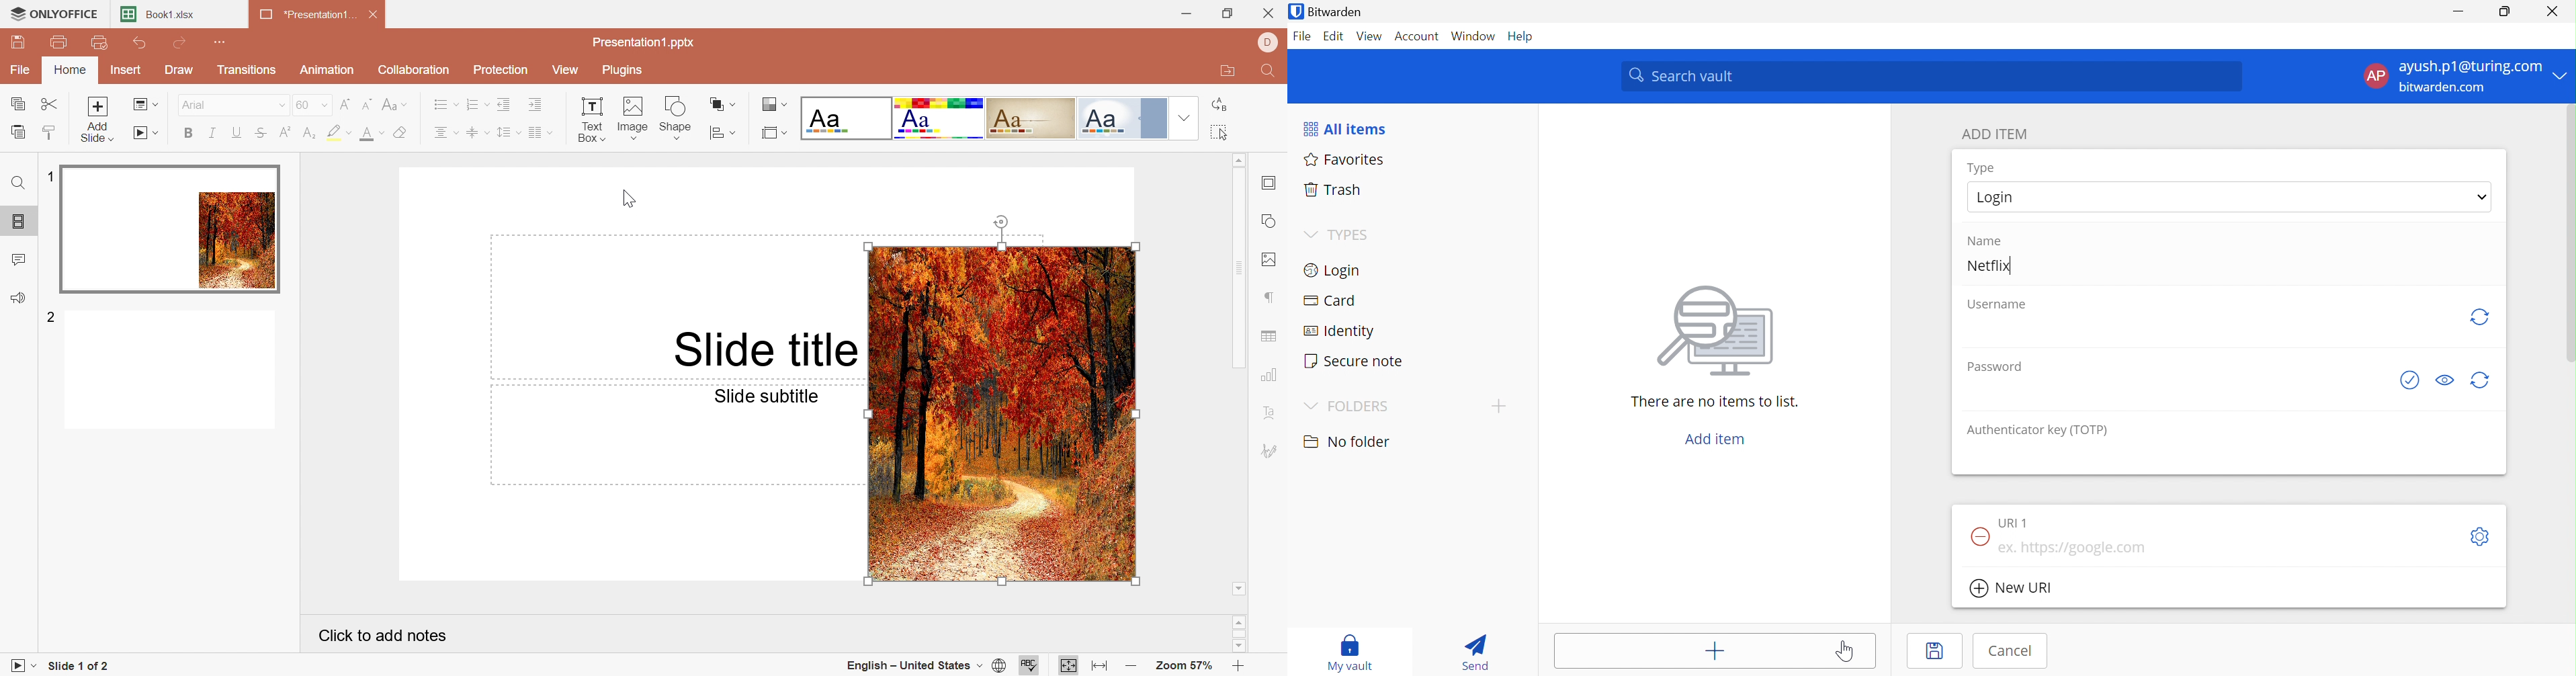  What do you see at coordinates (1335, 37) in the screenshot?
I see `Edit` at bounding box center [1335, 37].